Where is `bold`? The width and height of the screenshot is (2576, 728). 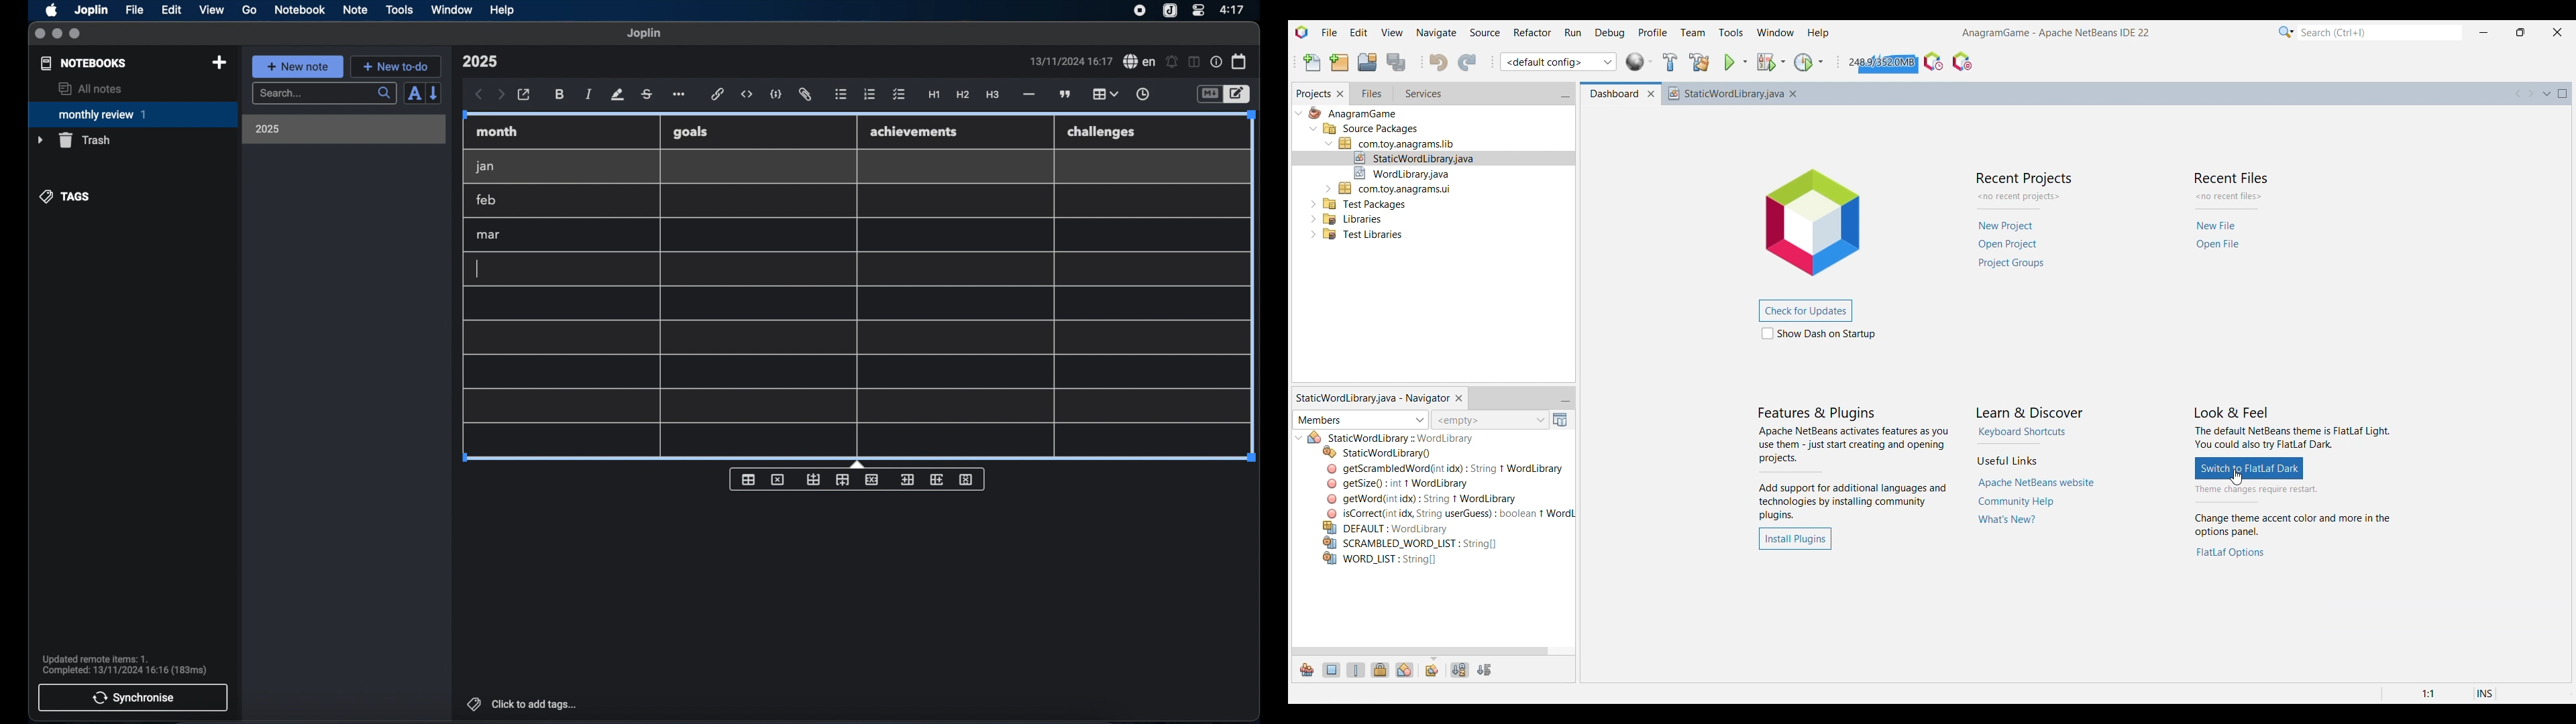
bold is located at coordinates (561, 95).